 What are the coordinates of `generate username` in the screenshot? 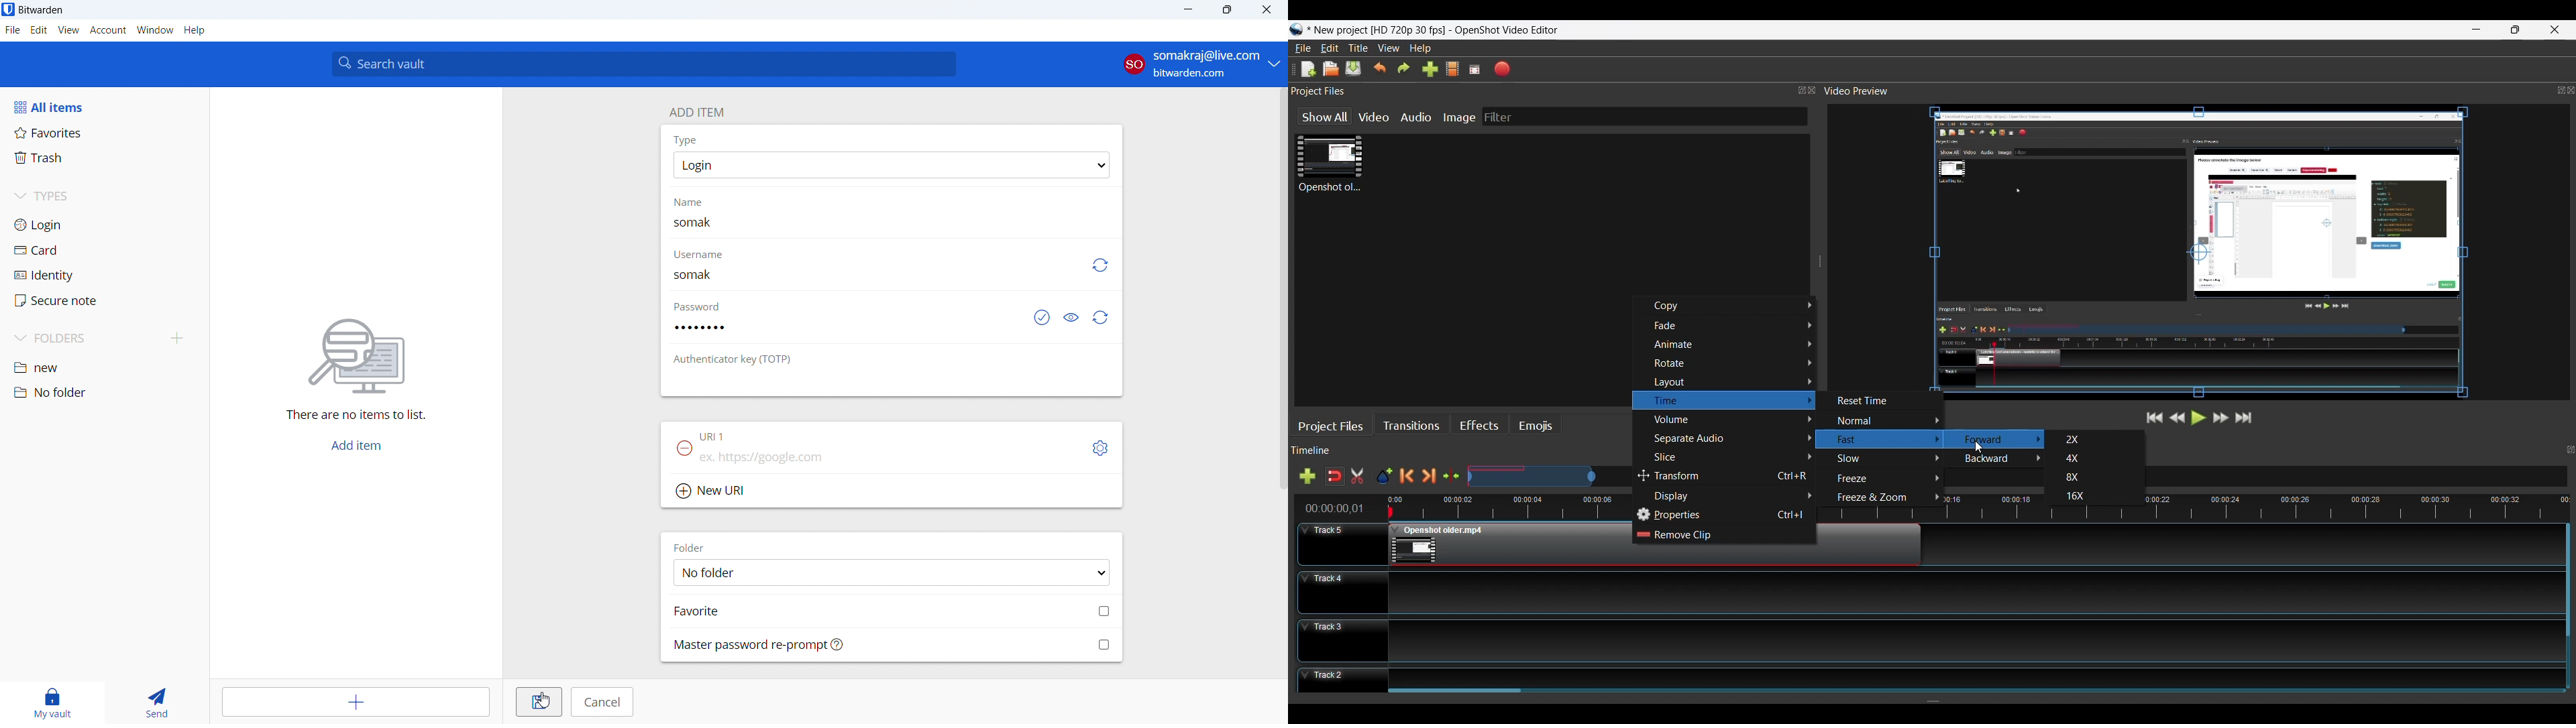 It's located at (1099, 265).